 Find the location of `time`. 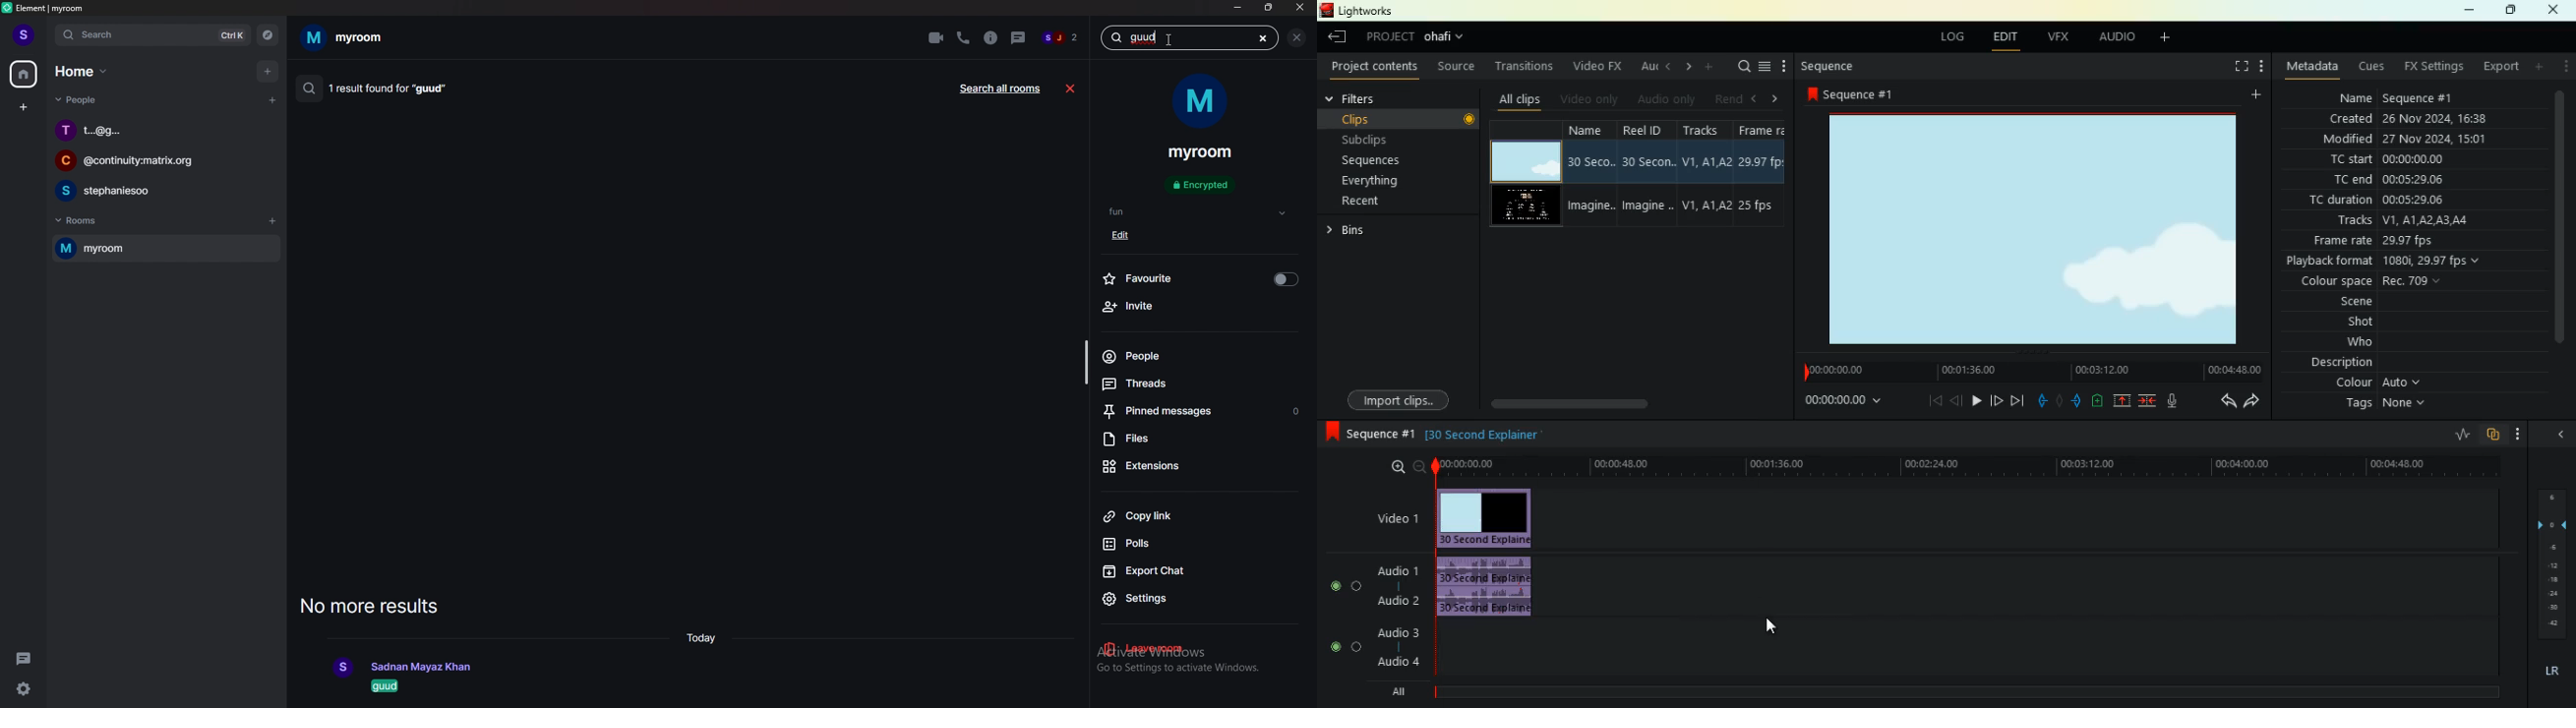

time is located at coordinates (705, 637).